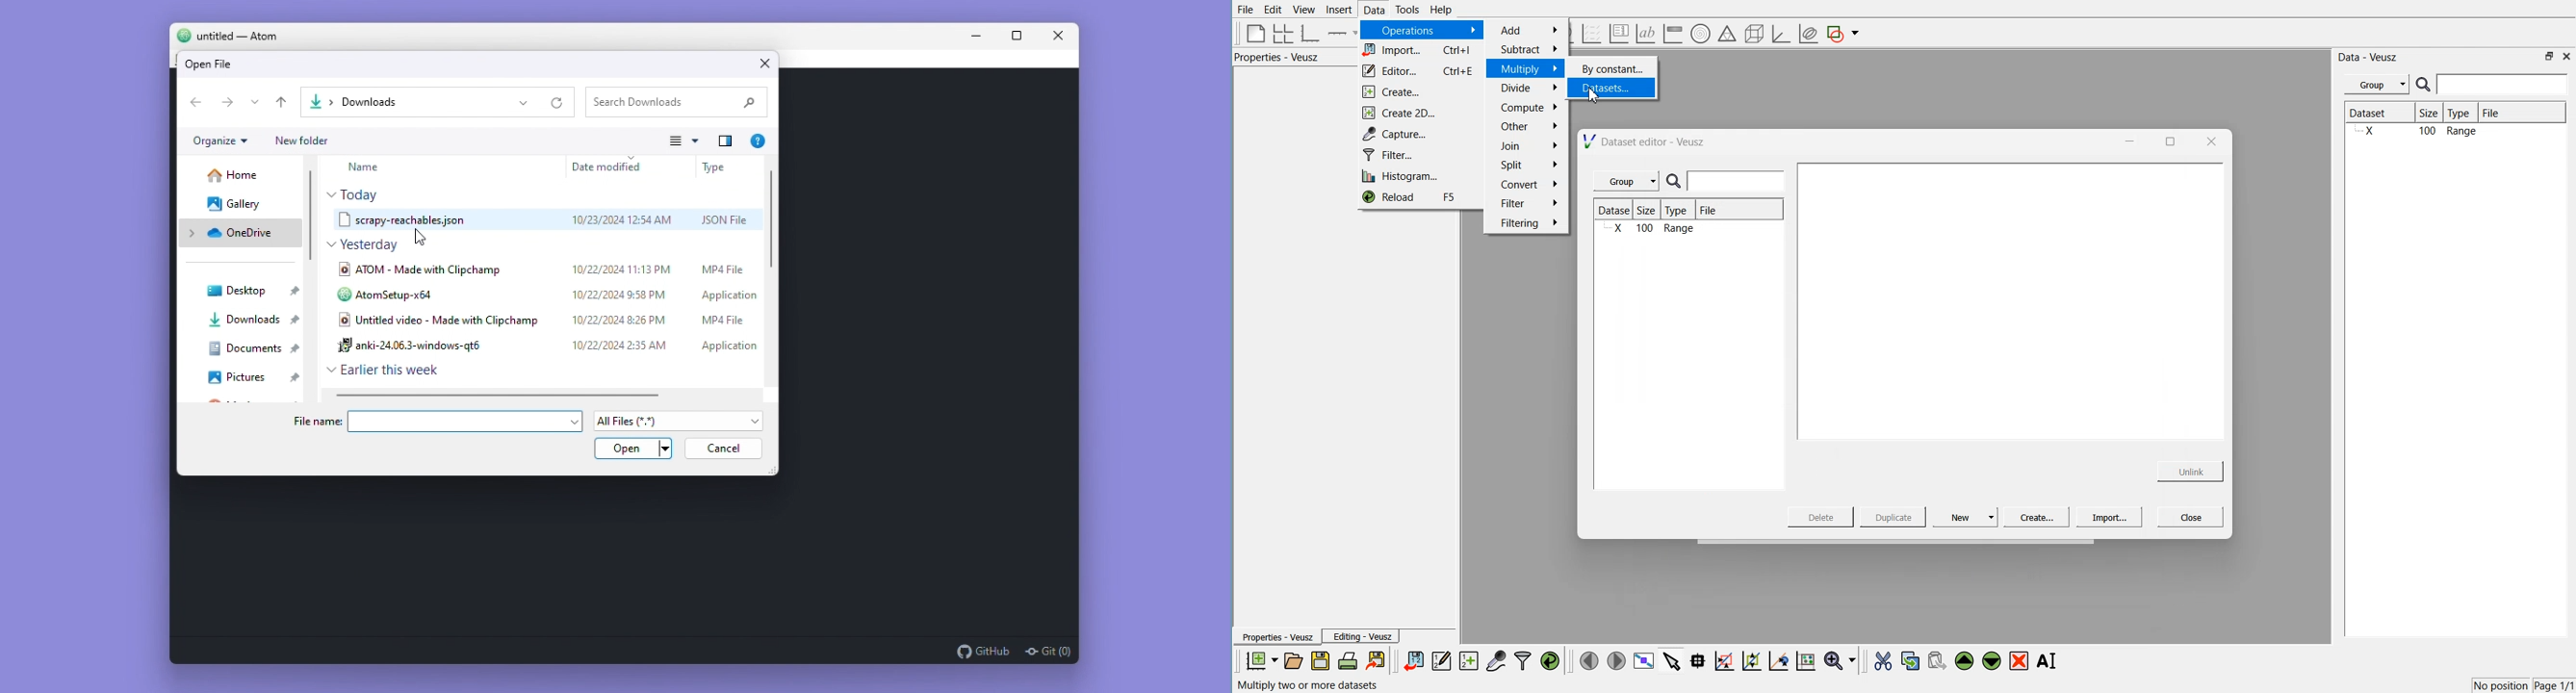 The image size is (2576, 700). What do you see at coordinates (254, 102) in the screenshot?
I see `Options` at bounding box center [254, 102].